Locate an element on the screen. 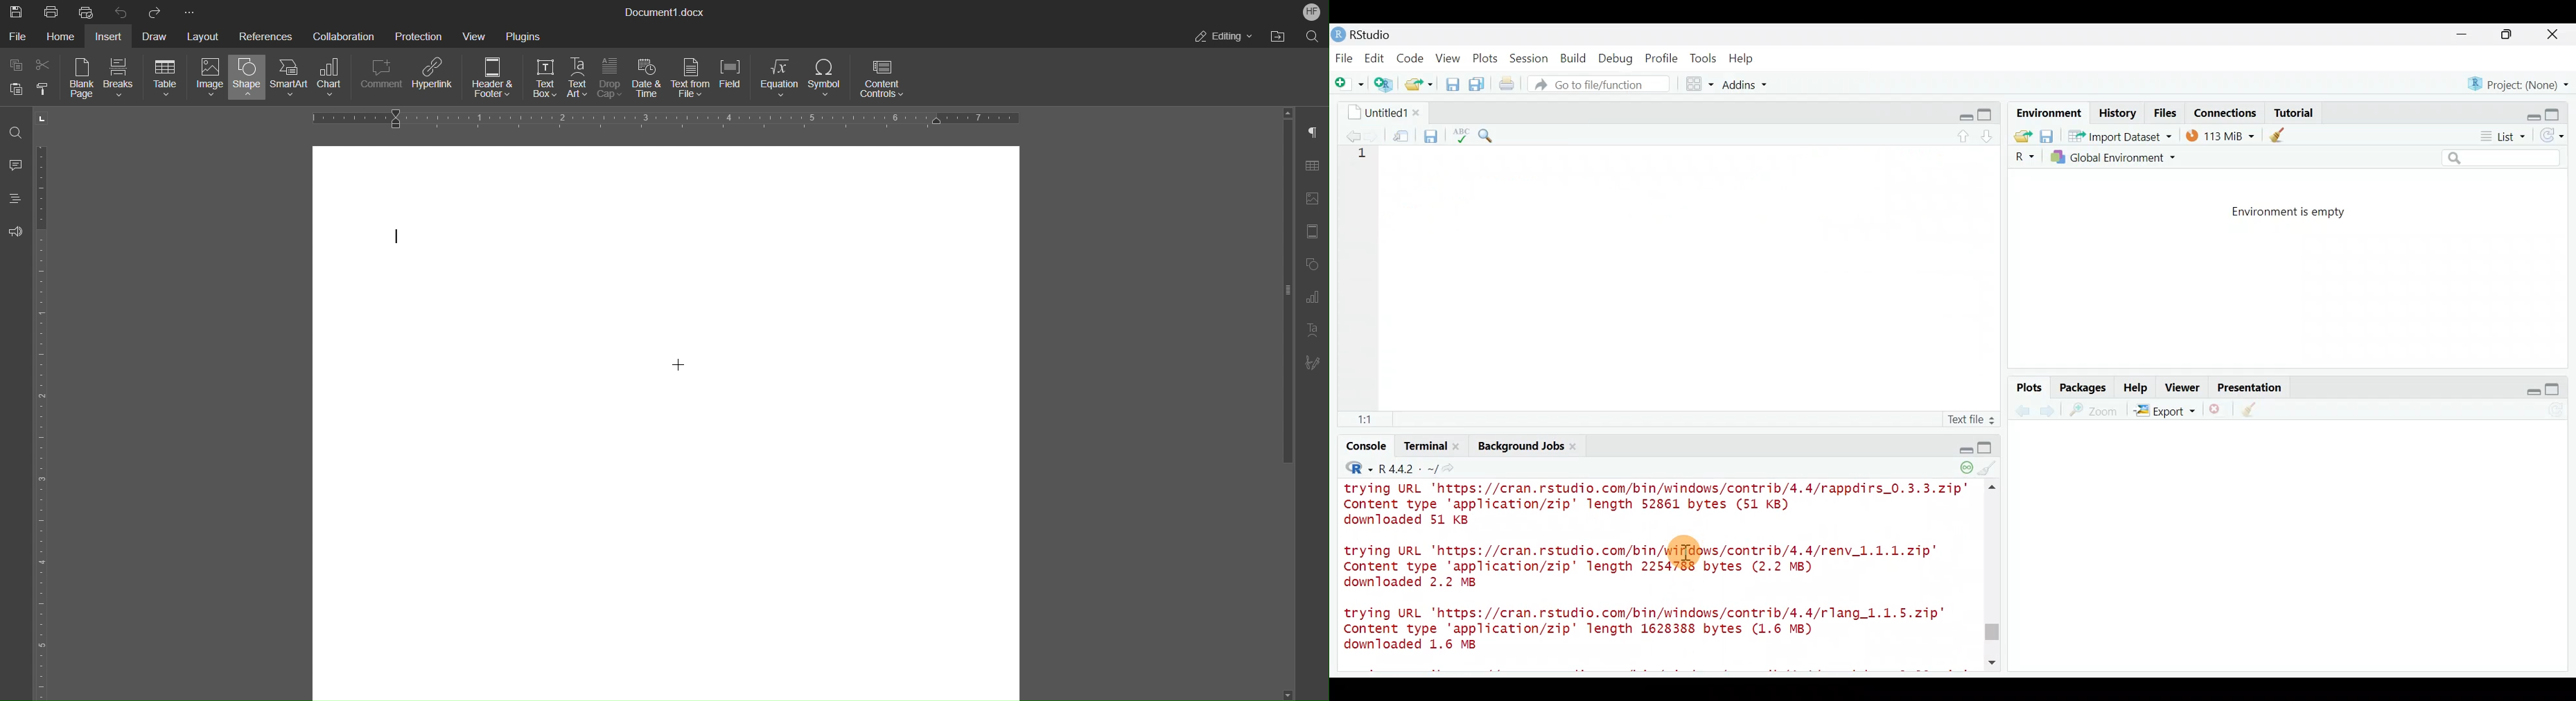 This screenshot has height=728, width=2576. Restore down is located at coordinates (2528, 112).